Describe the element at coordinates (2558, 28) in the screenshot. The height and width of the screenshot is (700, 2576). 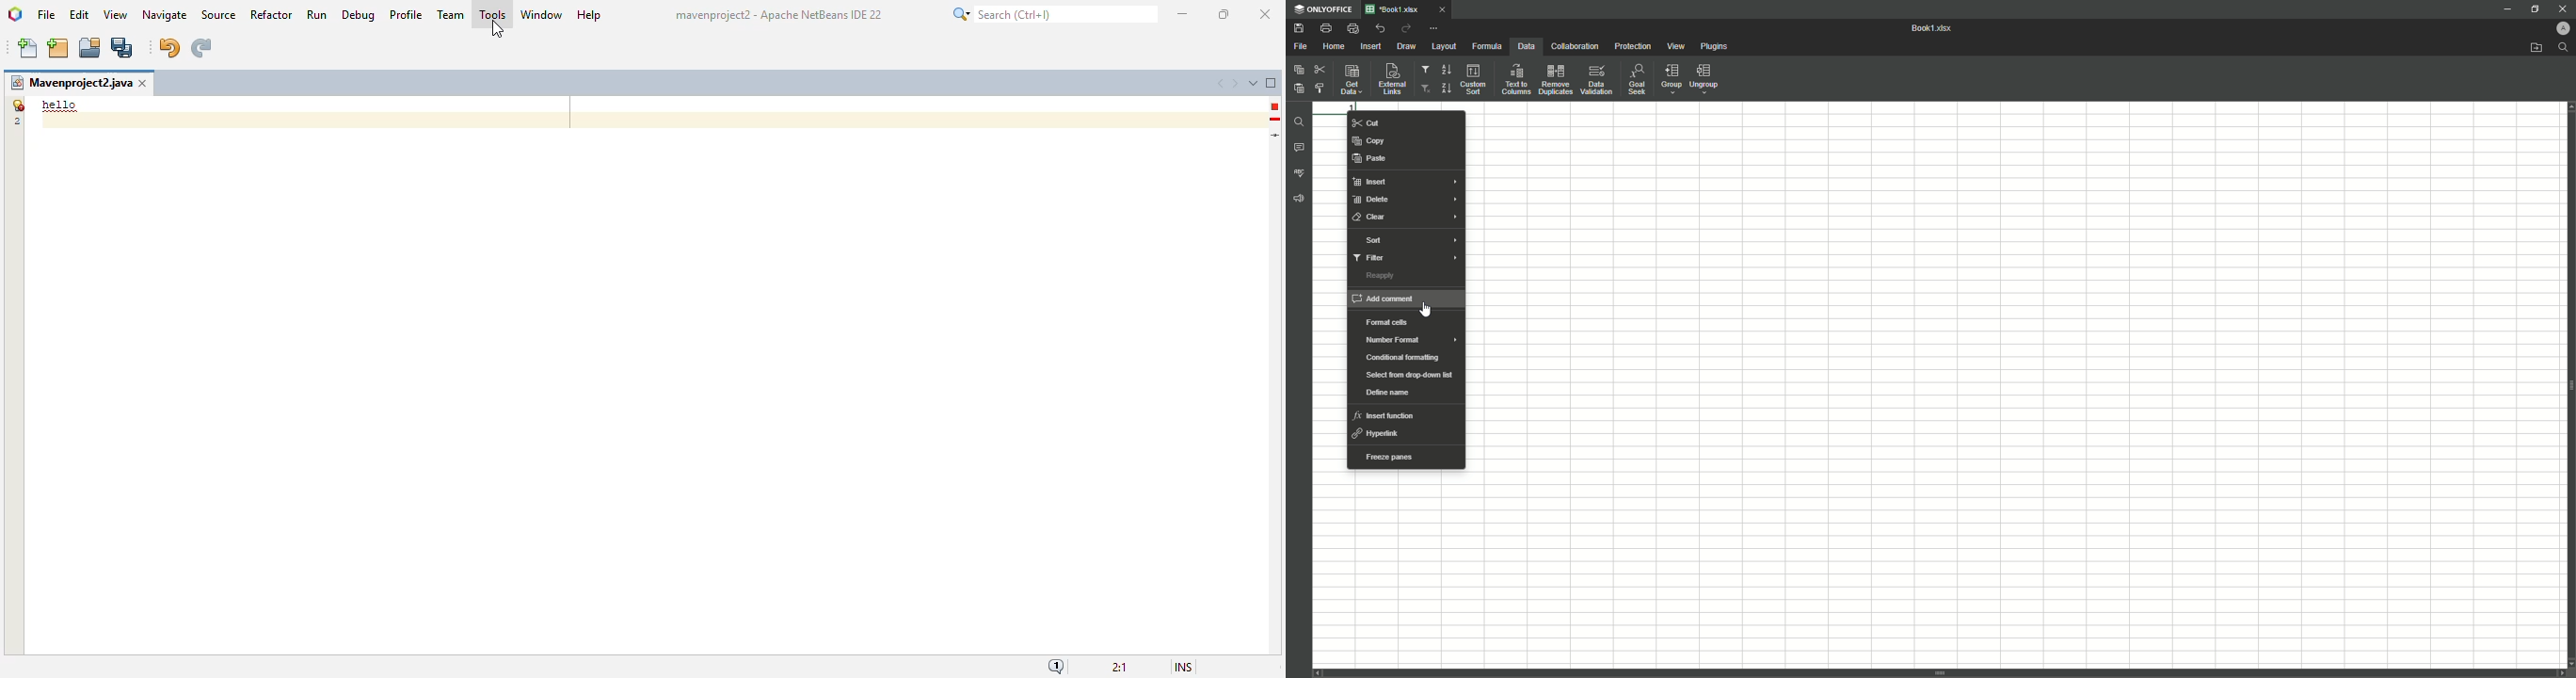
I see `Profile` at that location.